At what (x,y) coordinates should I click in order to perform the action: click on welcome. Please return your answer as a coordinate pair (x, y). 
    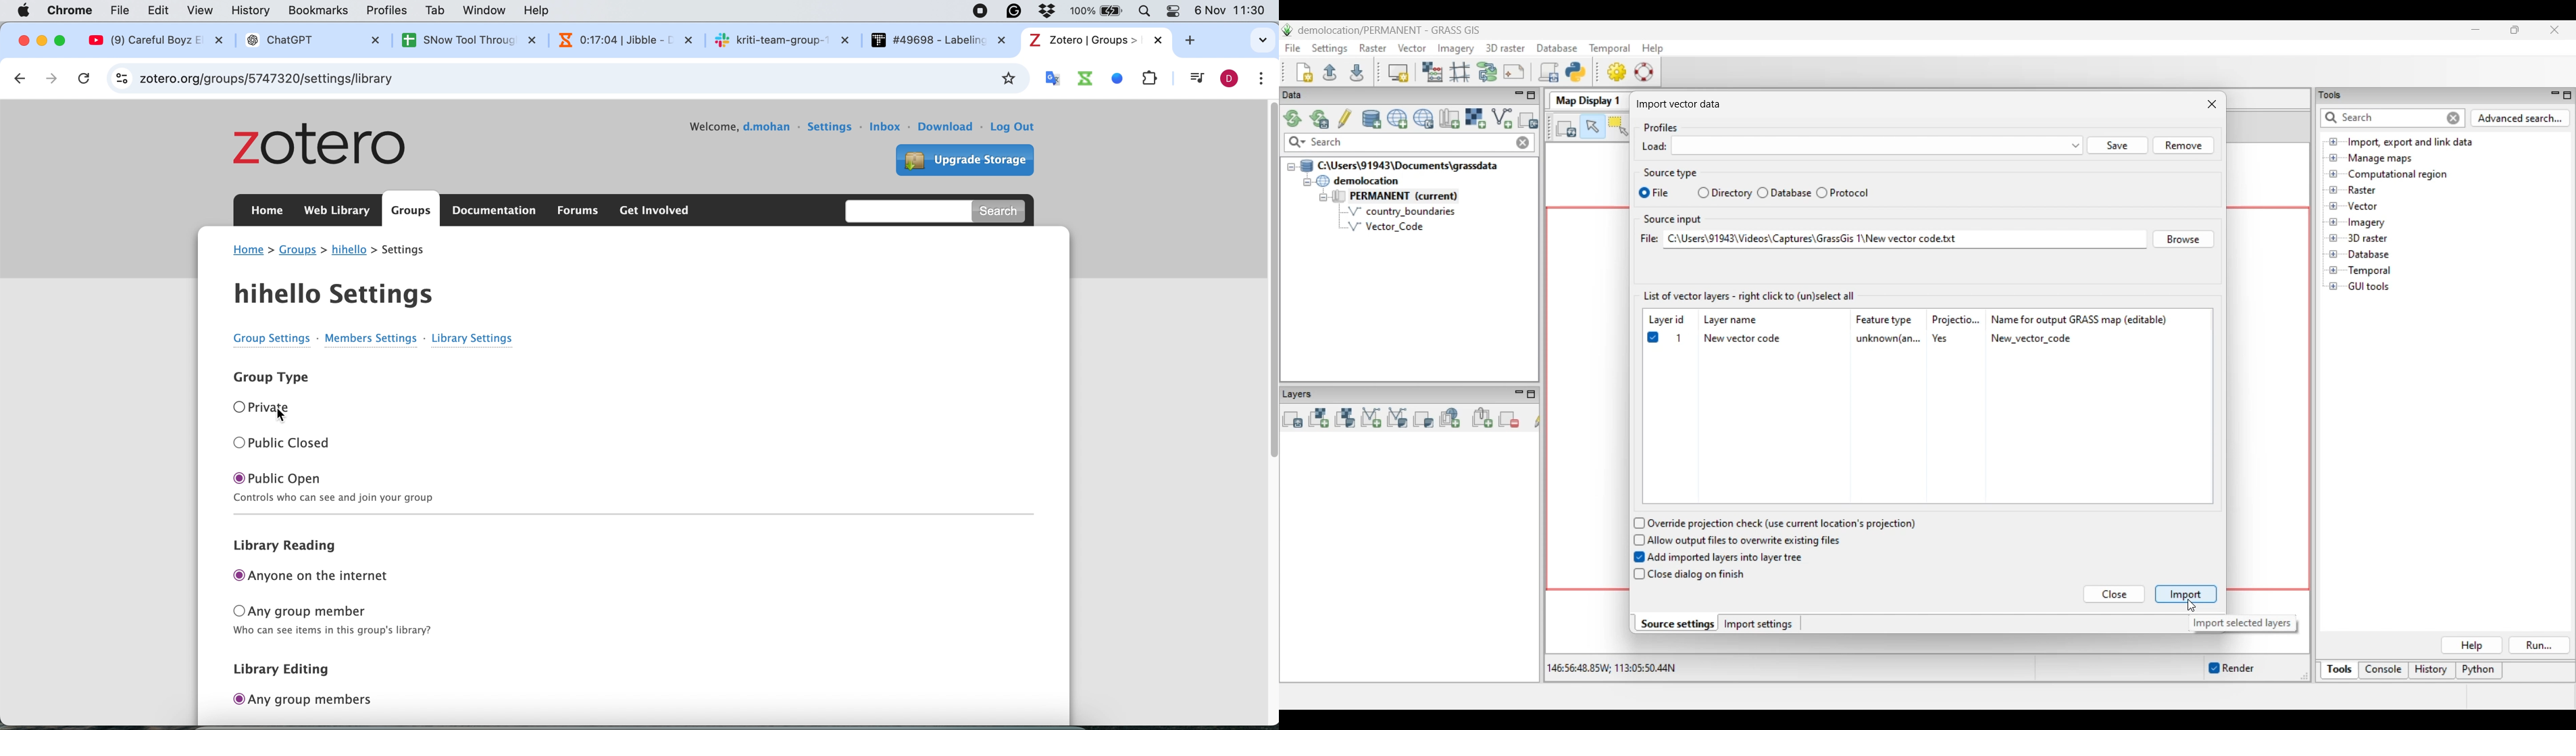
    Looking at the image, I should click on (710, 126).